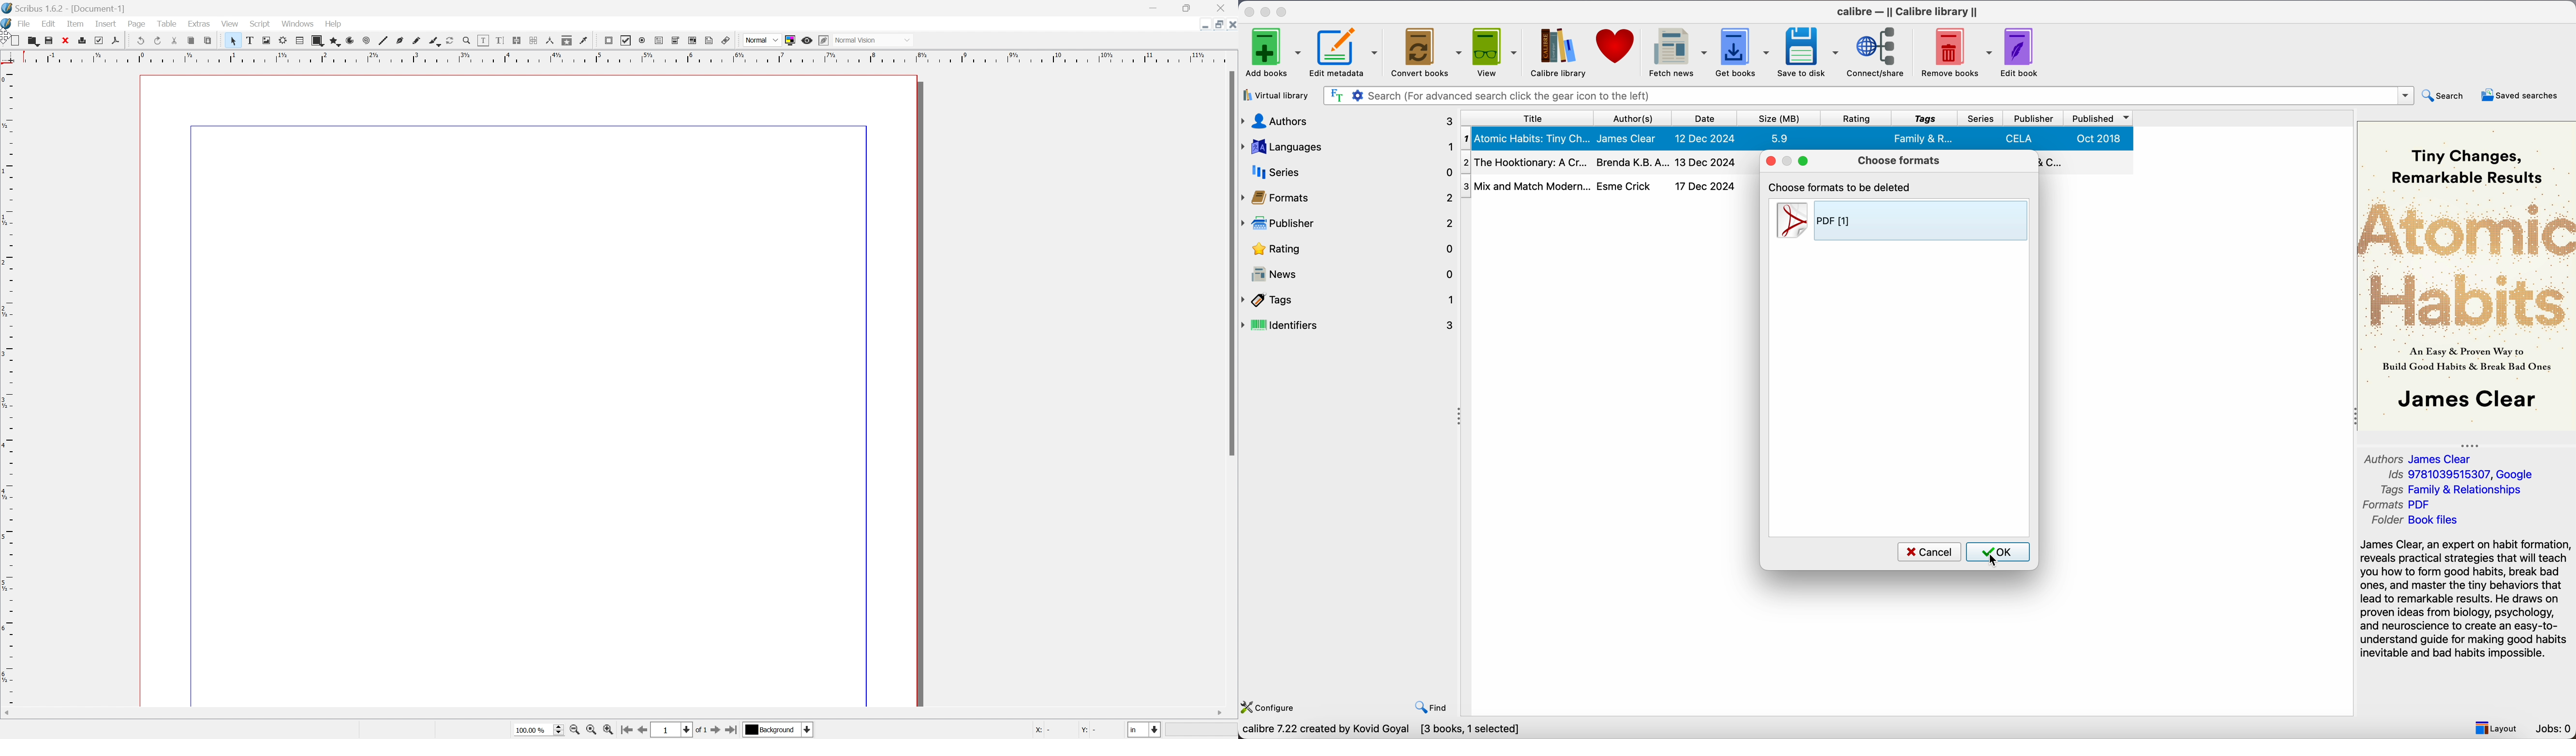 This screenshot has width=2576, height=756. Describe the element at coordinates (533, 41) in the screenshot. I see `unlink text frames` at that location.